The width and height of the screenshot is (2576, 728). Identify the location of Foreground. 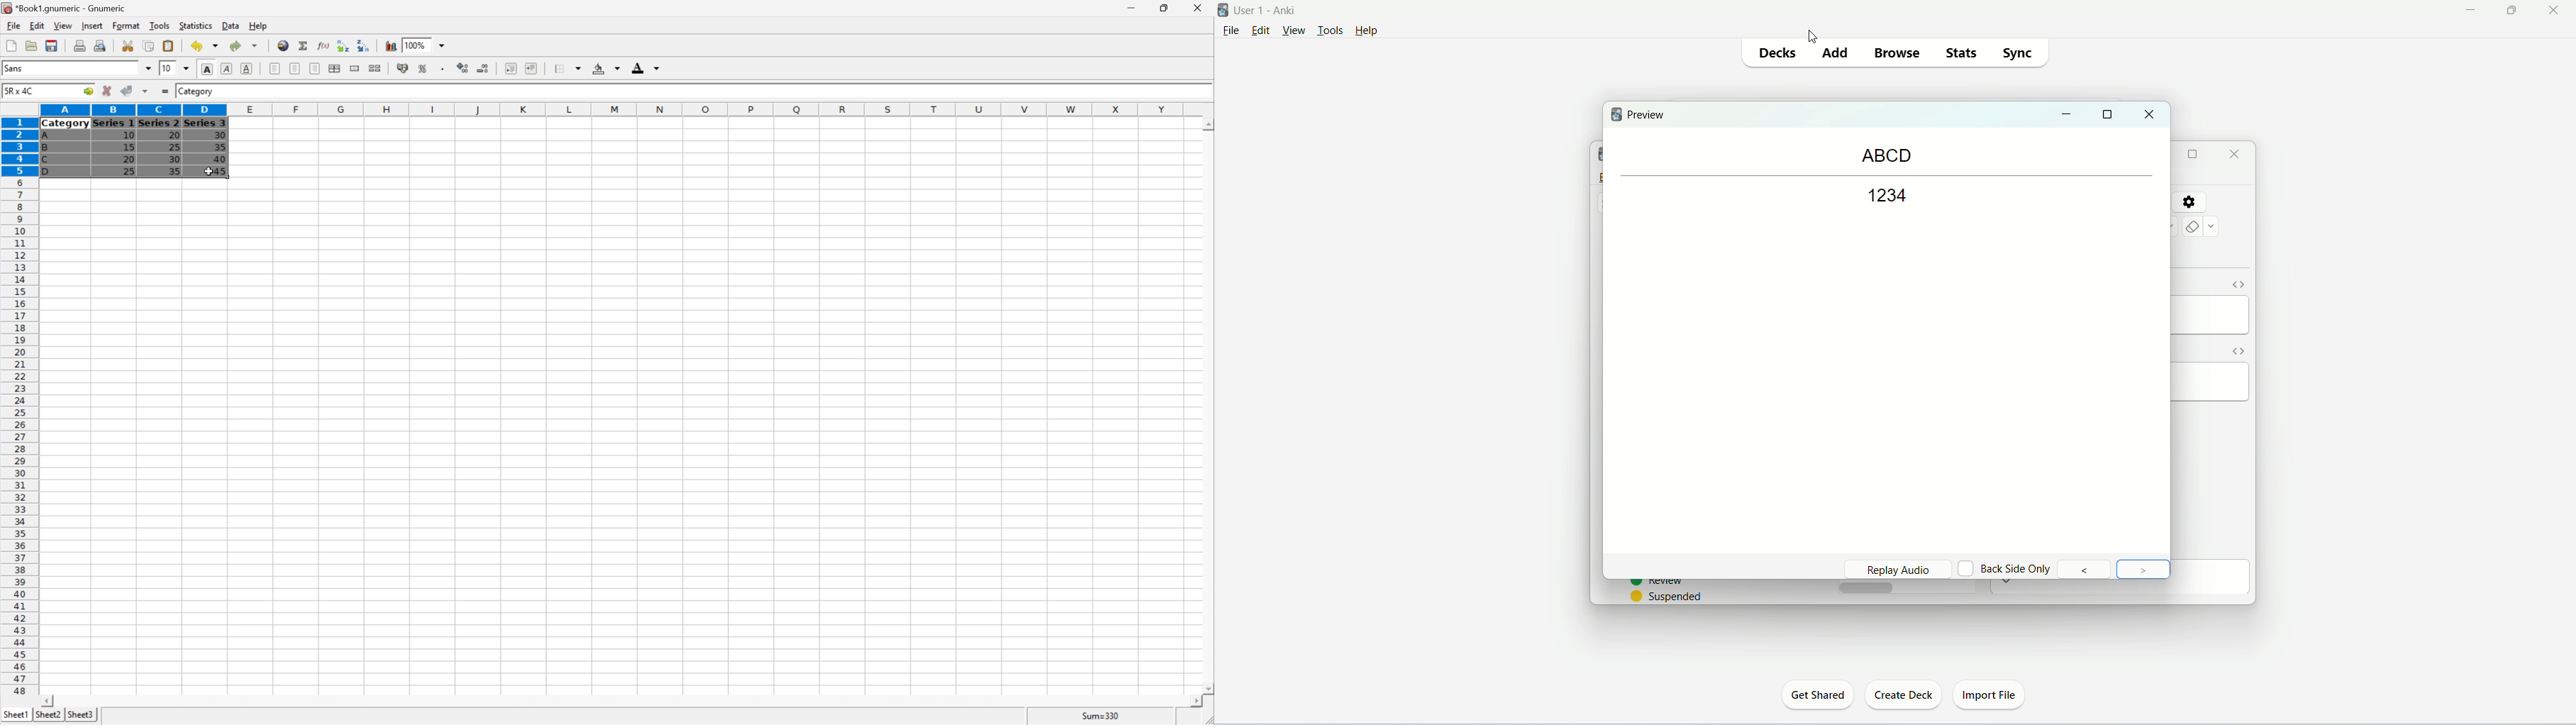
(645, 66).